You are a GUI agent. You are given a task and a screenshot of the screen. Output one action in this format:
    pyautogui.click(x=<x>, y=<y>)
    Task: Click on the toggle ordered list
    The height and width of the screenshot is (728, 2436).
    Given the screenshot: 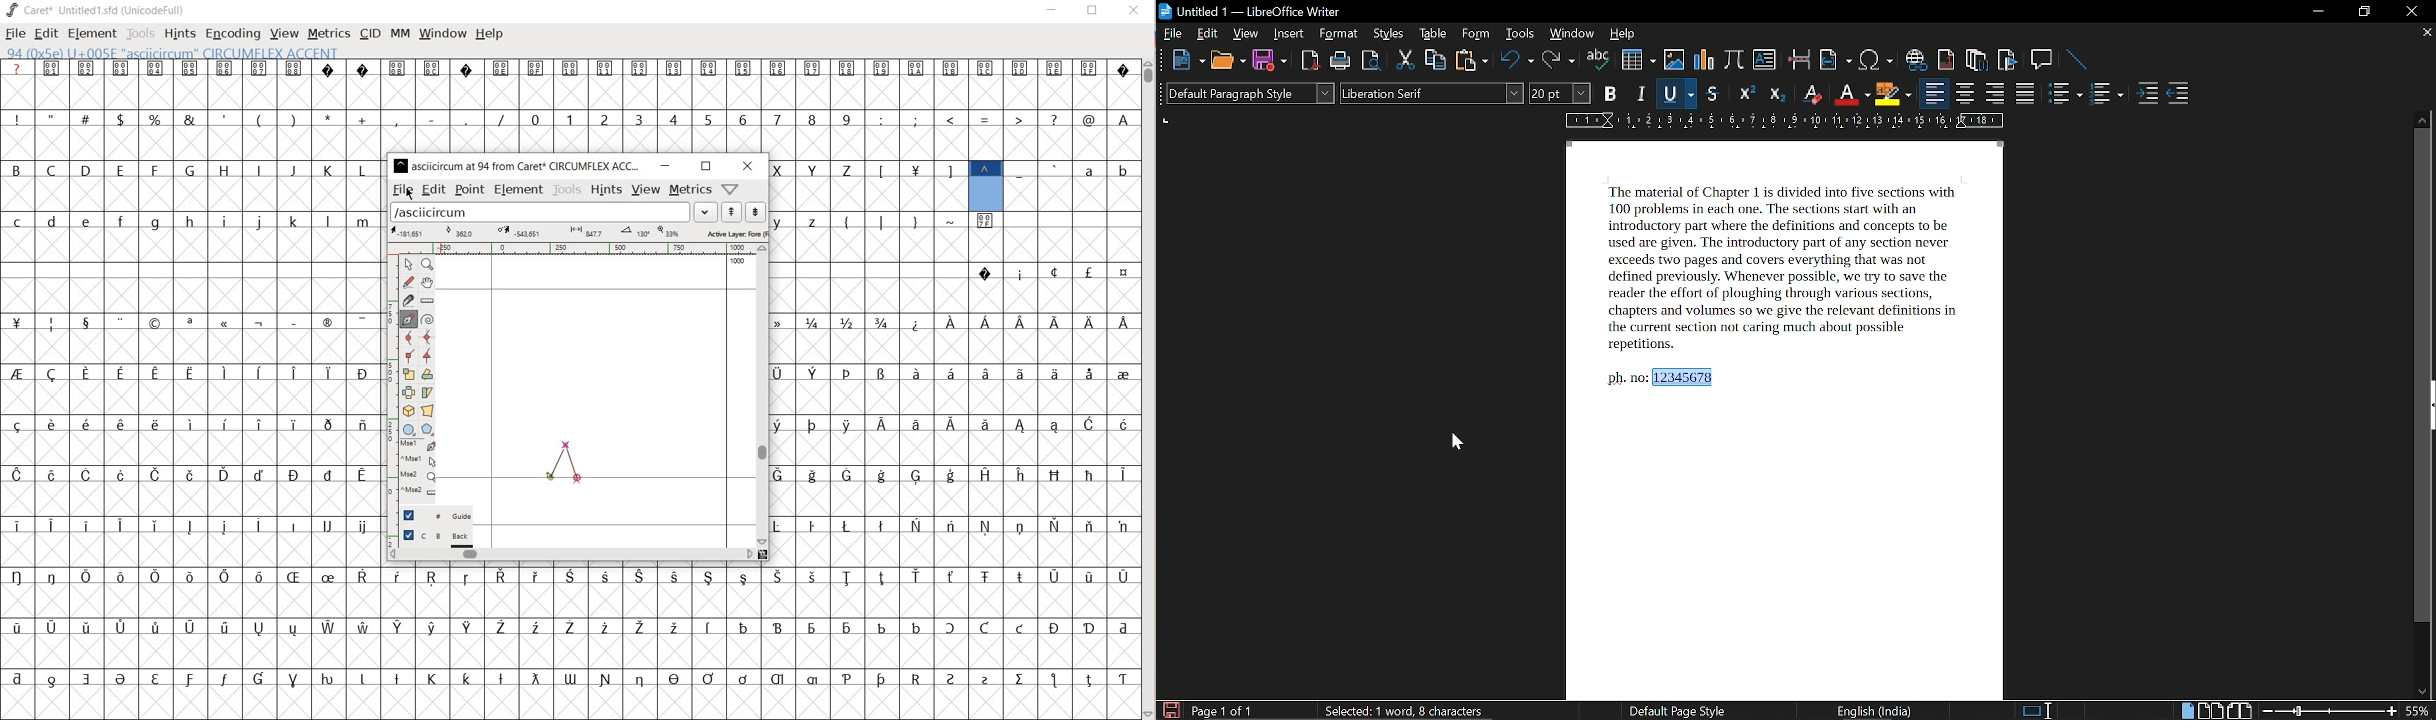 What is the action you would take?
    pyautogui.click(x=2107, y=96)
    